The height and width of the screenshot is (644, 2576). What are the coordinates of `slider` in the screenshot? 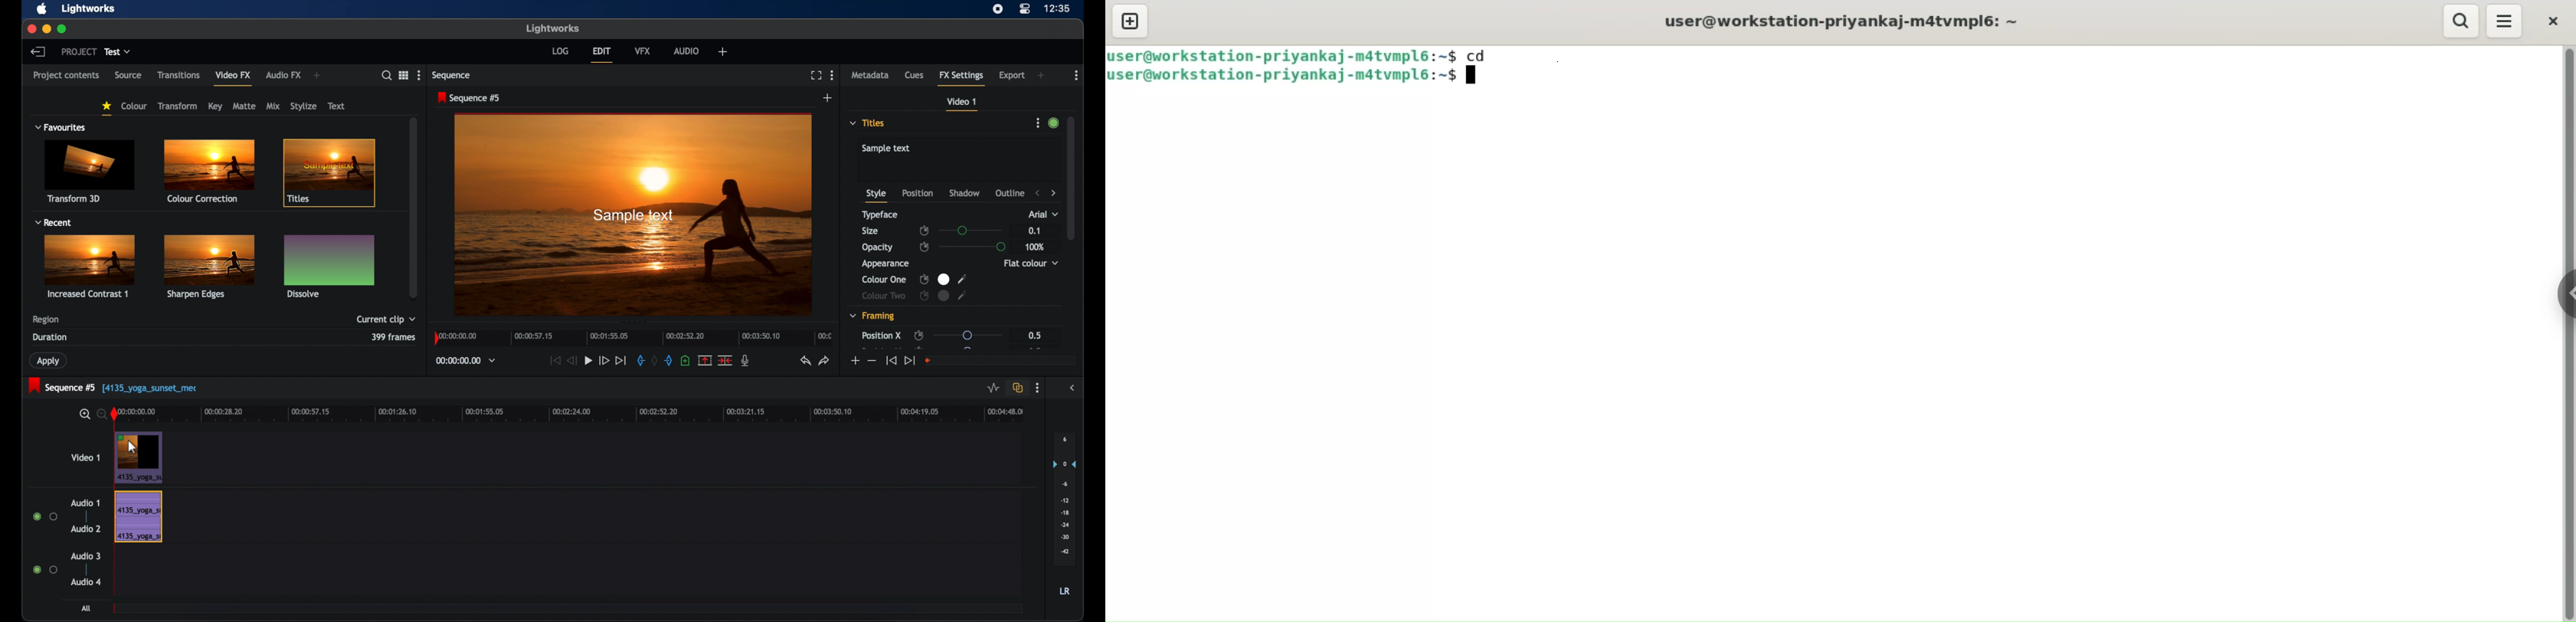 It's located at (966, 336).